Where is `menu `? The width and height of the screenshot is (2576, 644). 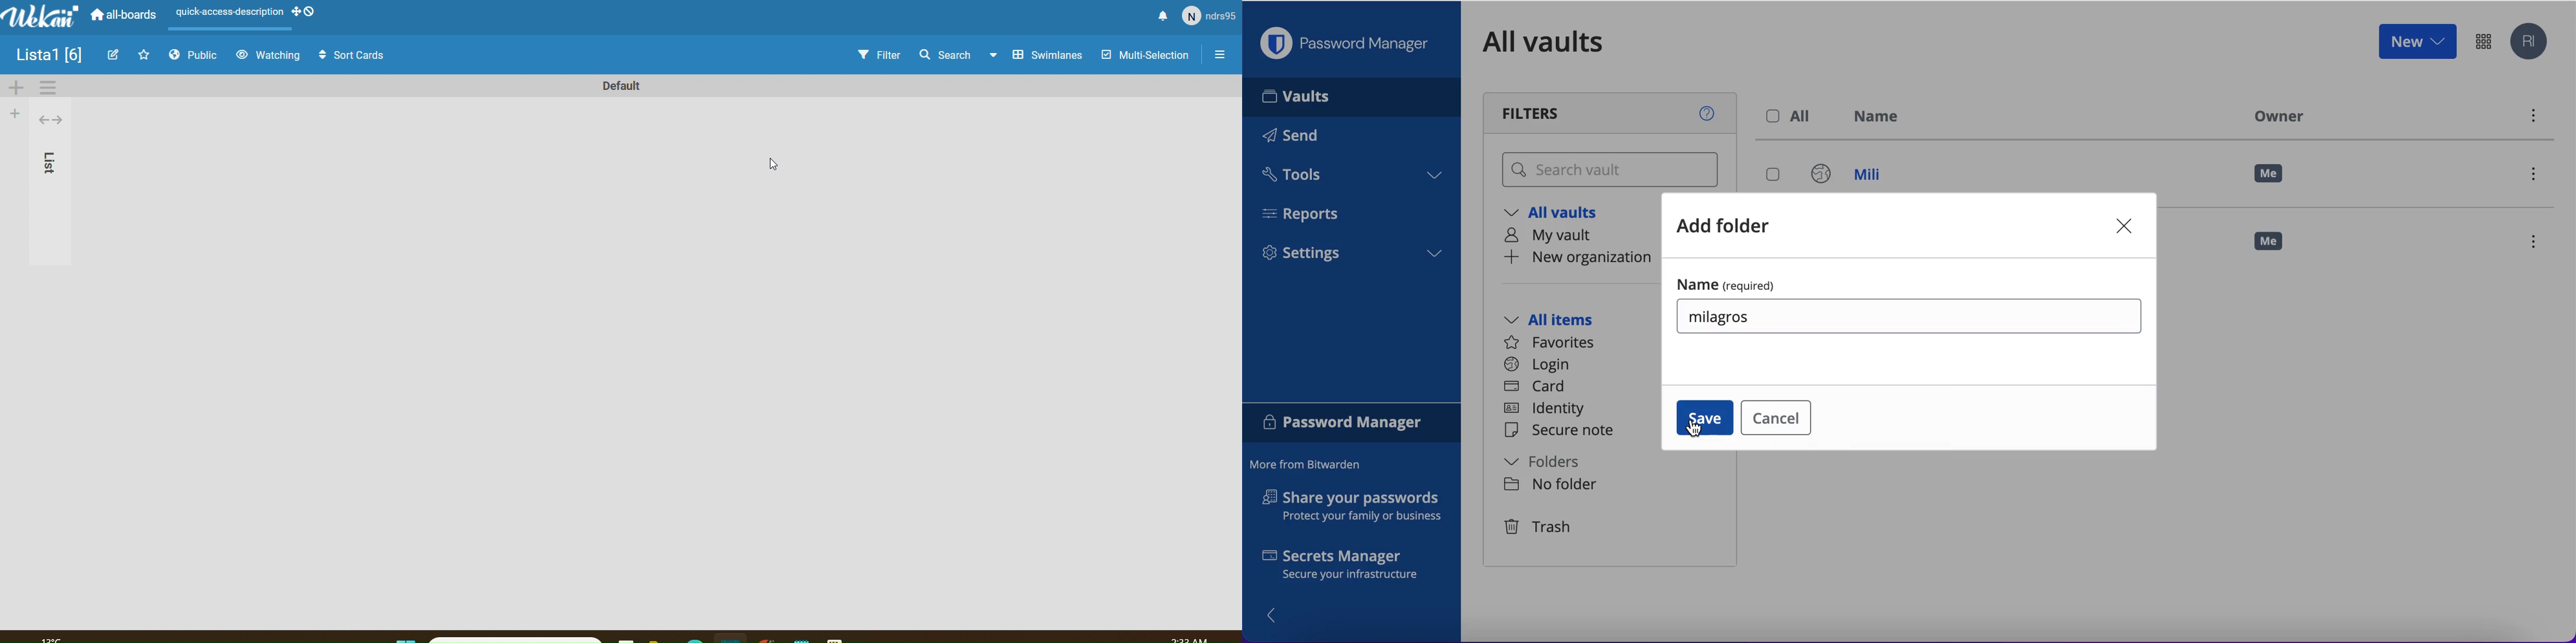
menu  is located at coordinates (2538, 177).